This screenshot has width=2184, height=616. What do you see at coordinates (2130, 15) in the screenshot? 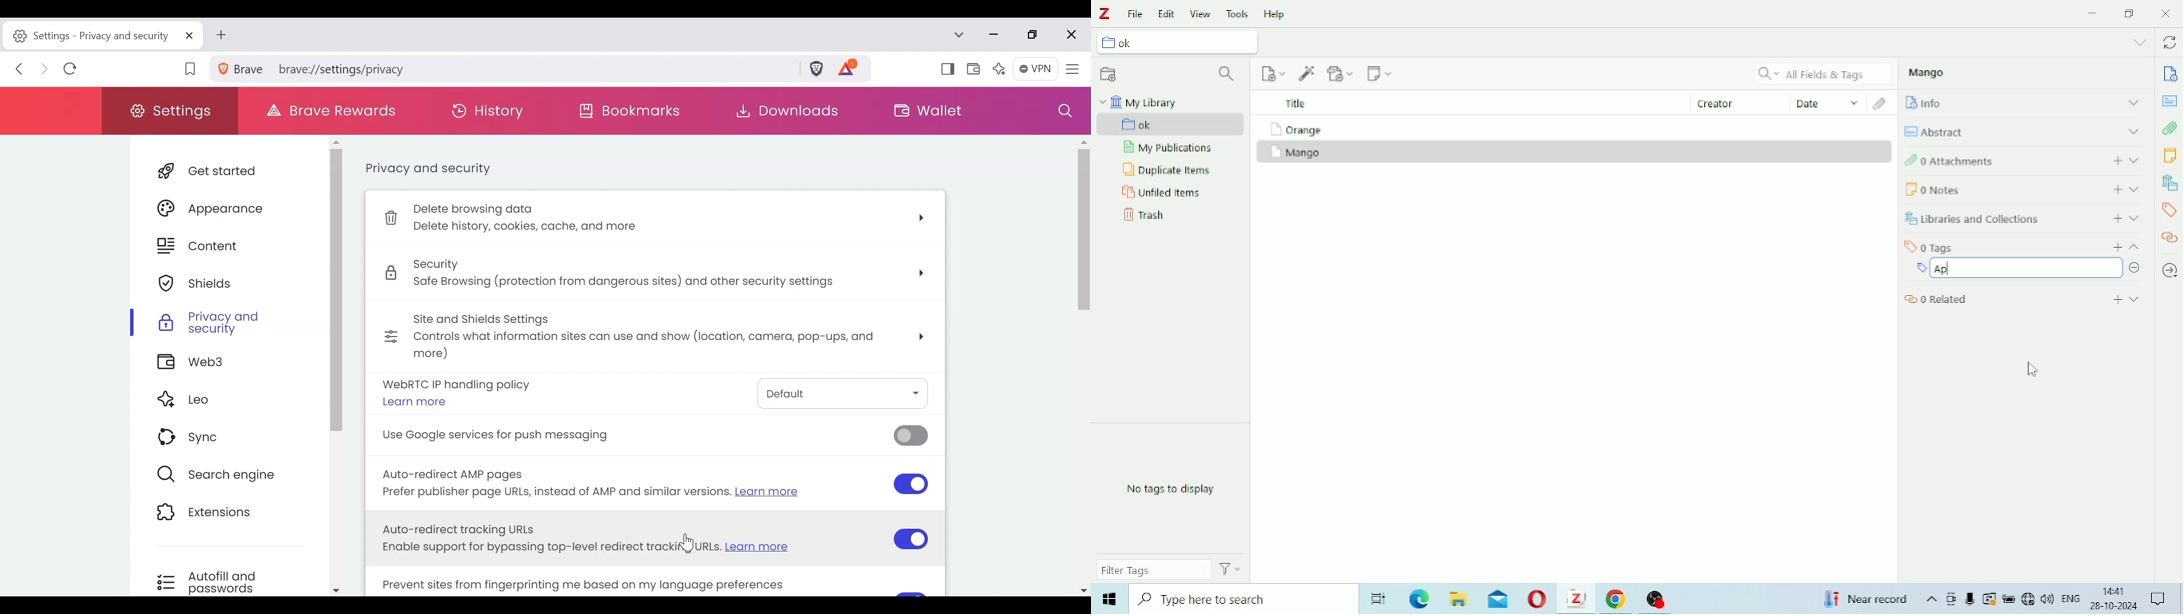
I see `Restore down` at bounding box center [2130, 15].